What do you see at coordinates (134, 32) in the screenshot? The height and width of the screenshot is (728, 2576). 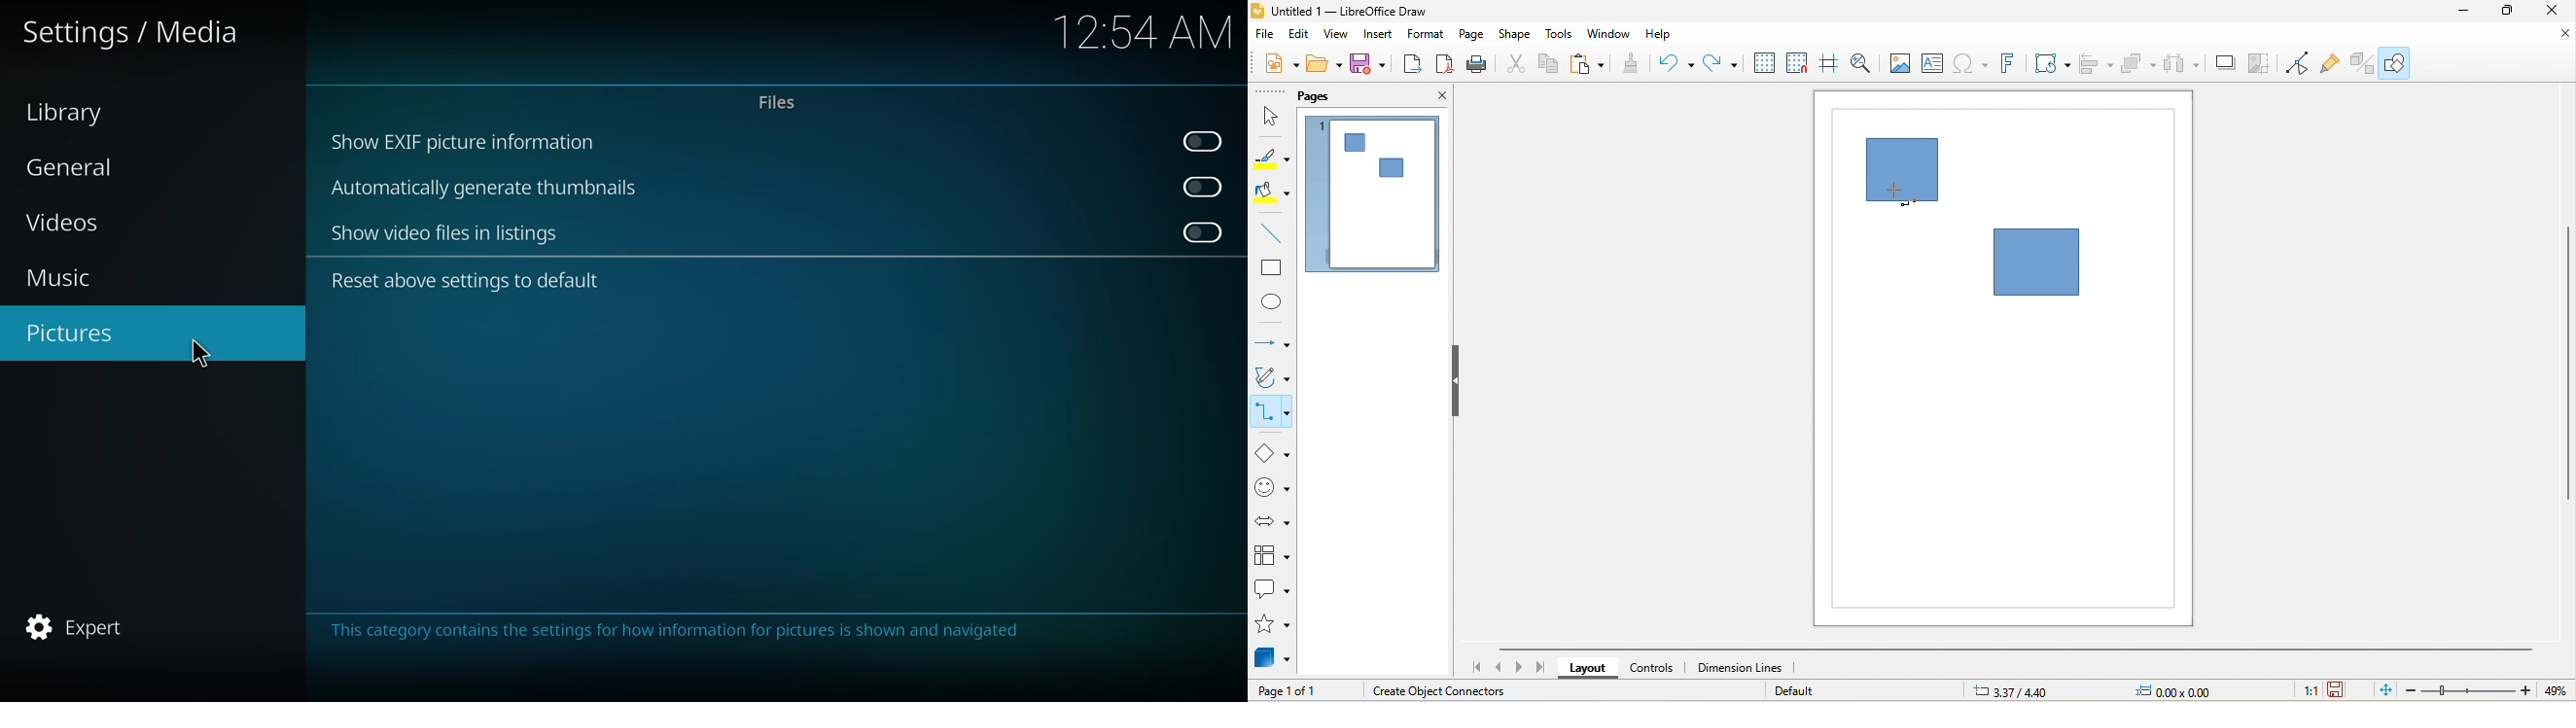 I see `settings media` at bounding box center [134, 32].